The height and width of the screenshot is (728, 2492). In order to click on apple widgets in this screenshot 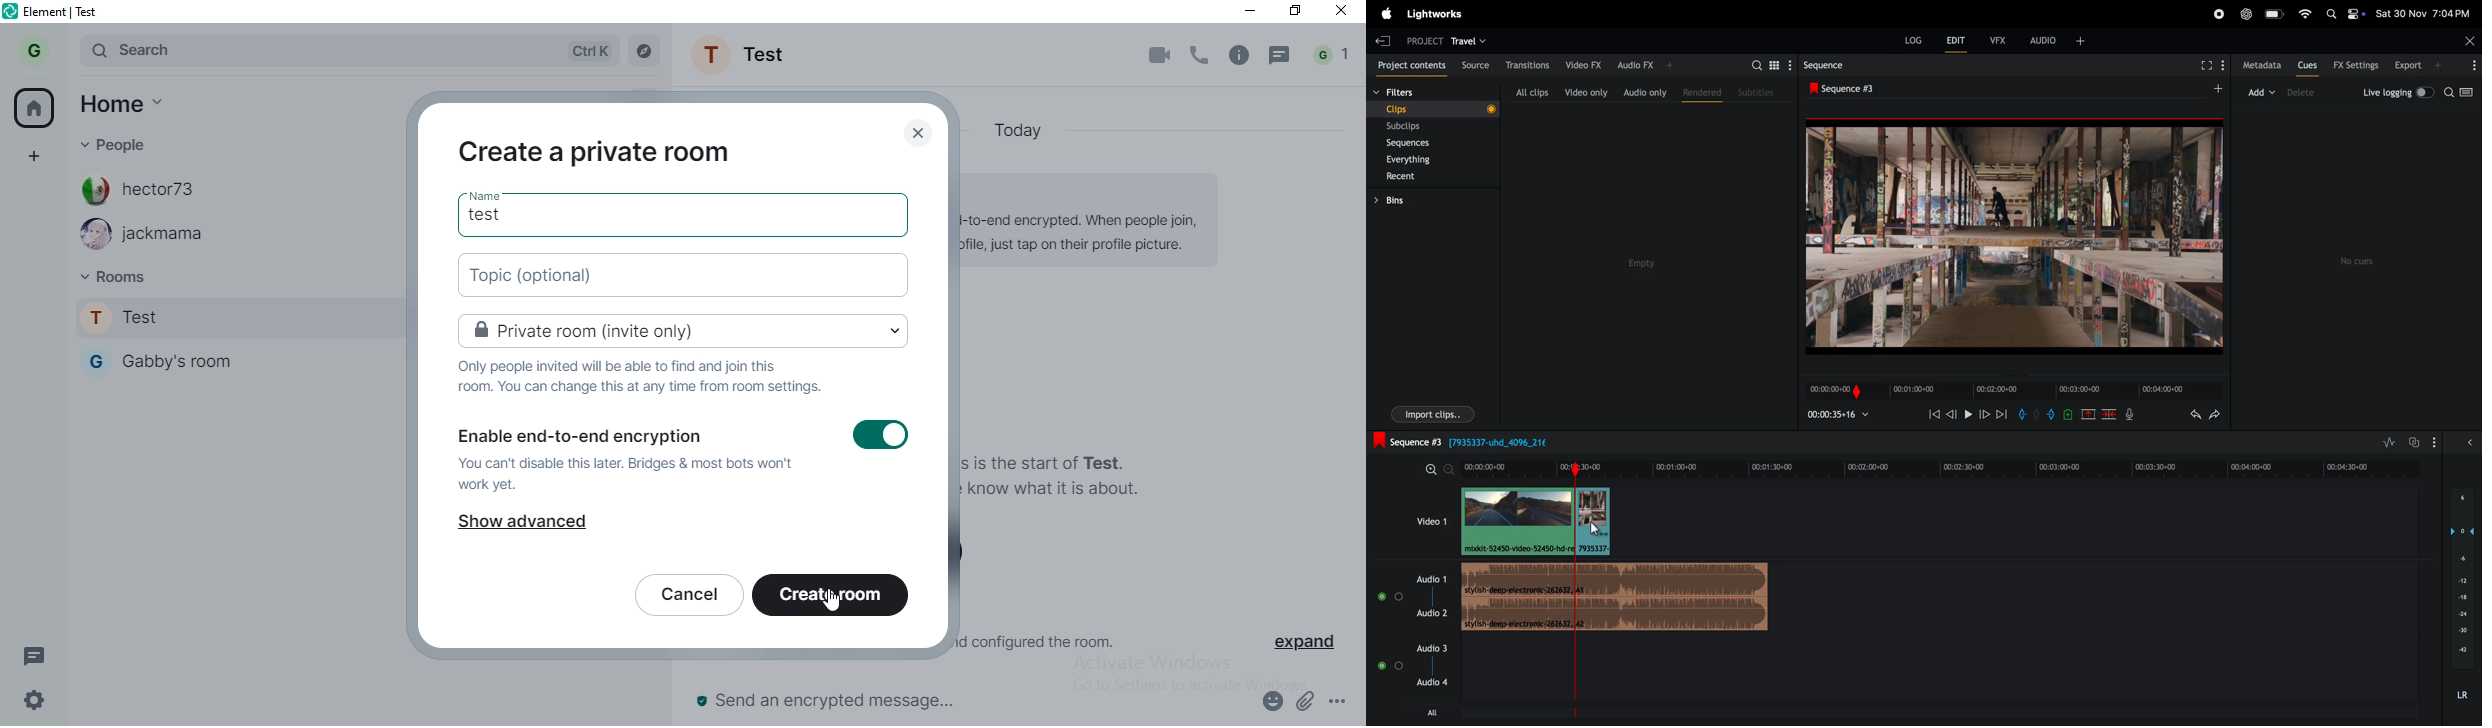, I will do `click(2346, 13)`.